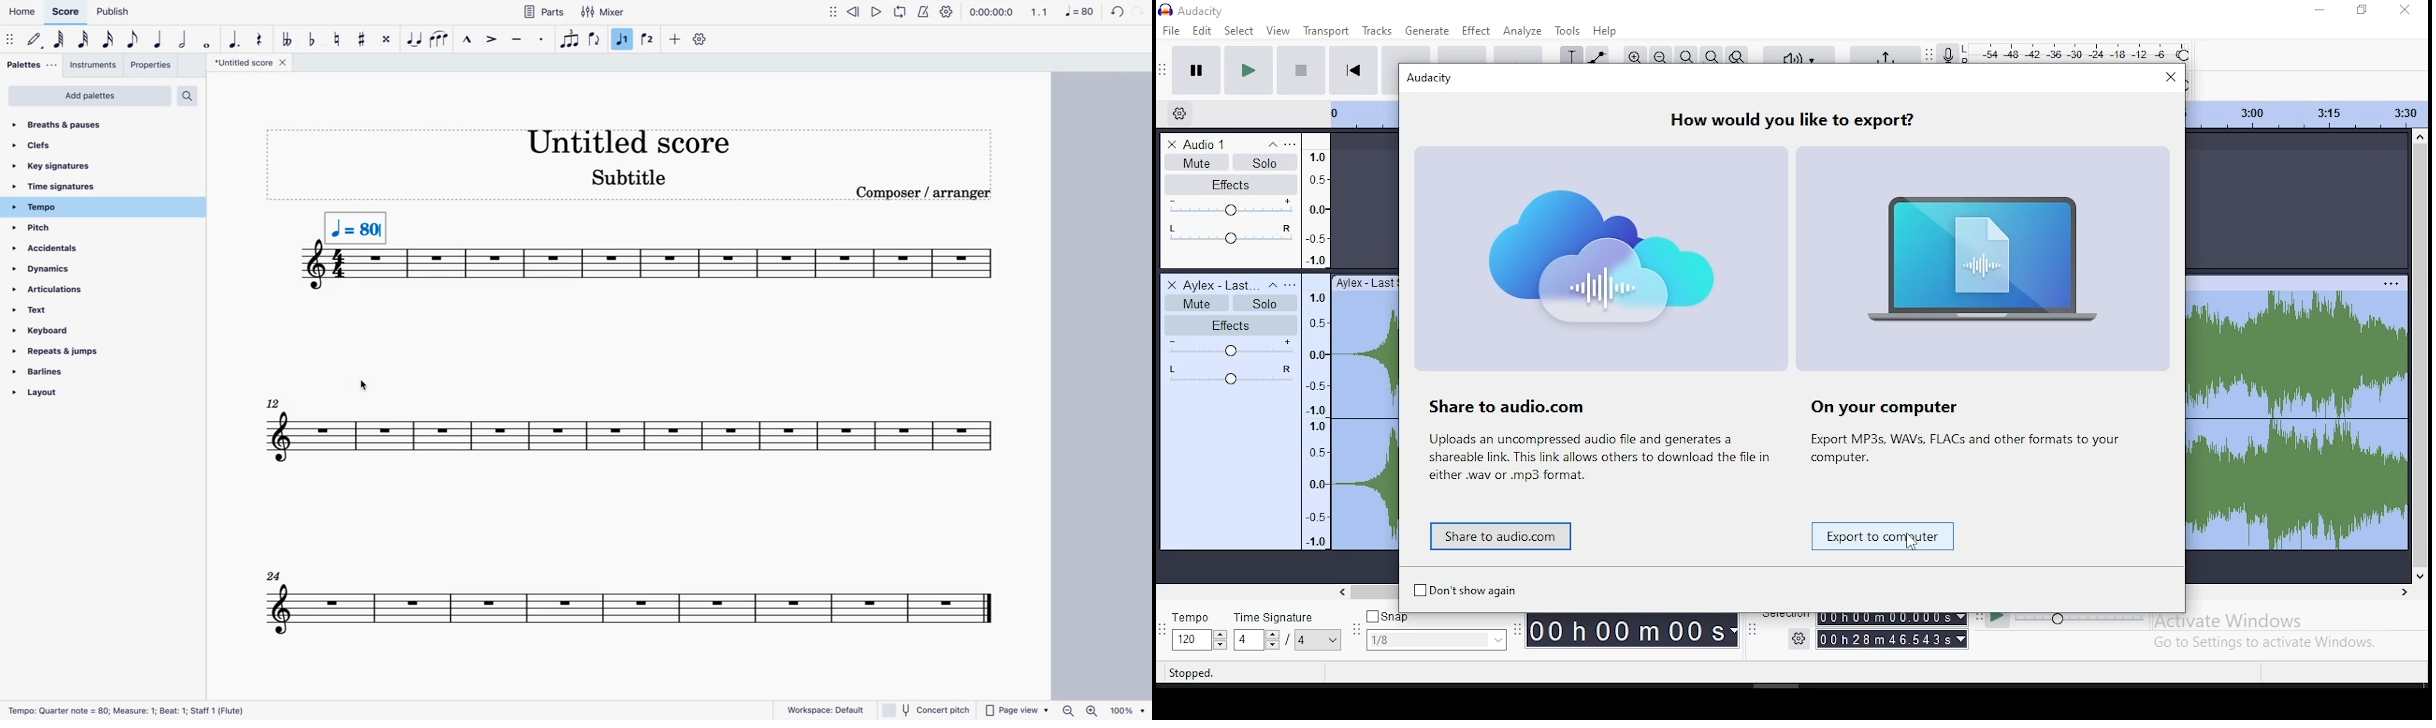  Describe the element at coordinates (467, 40) in the screenshot. I see `marcato` at that location.